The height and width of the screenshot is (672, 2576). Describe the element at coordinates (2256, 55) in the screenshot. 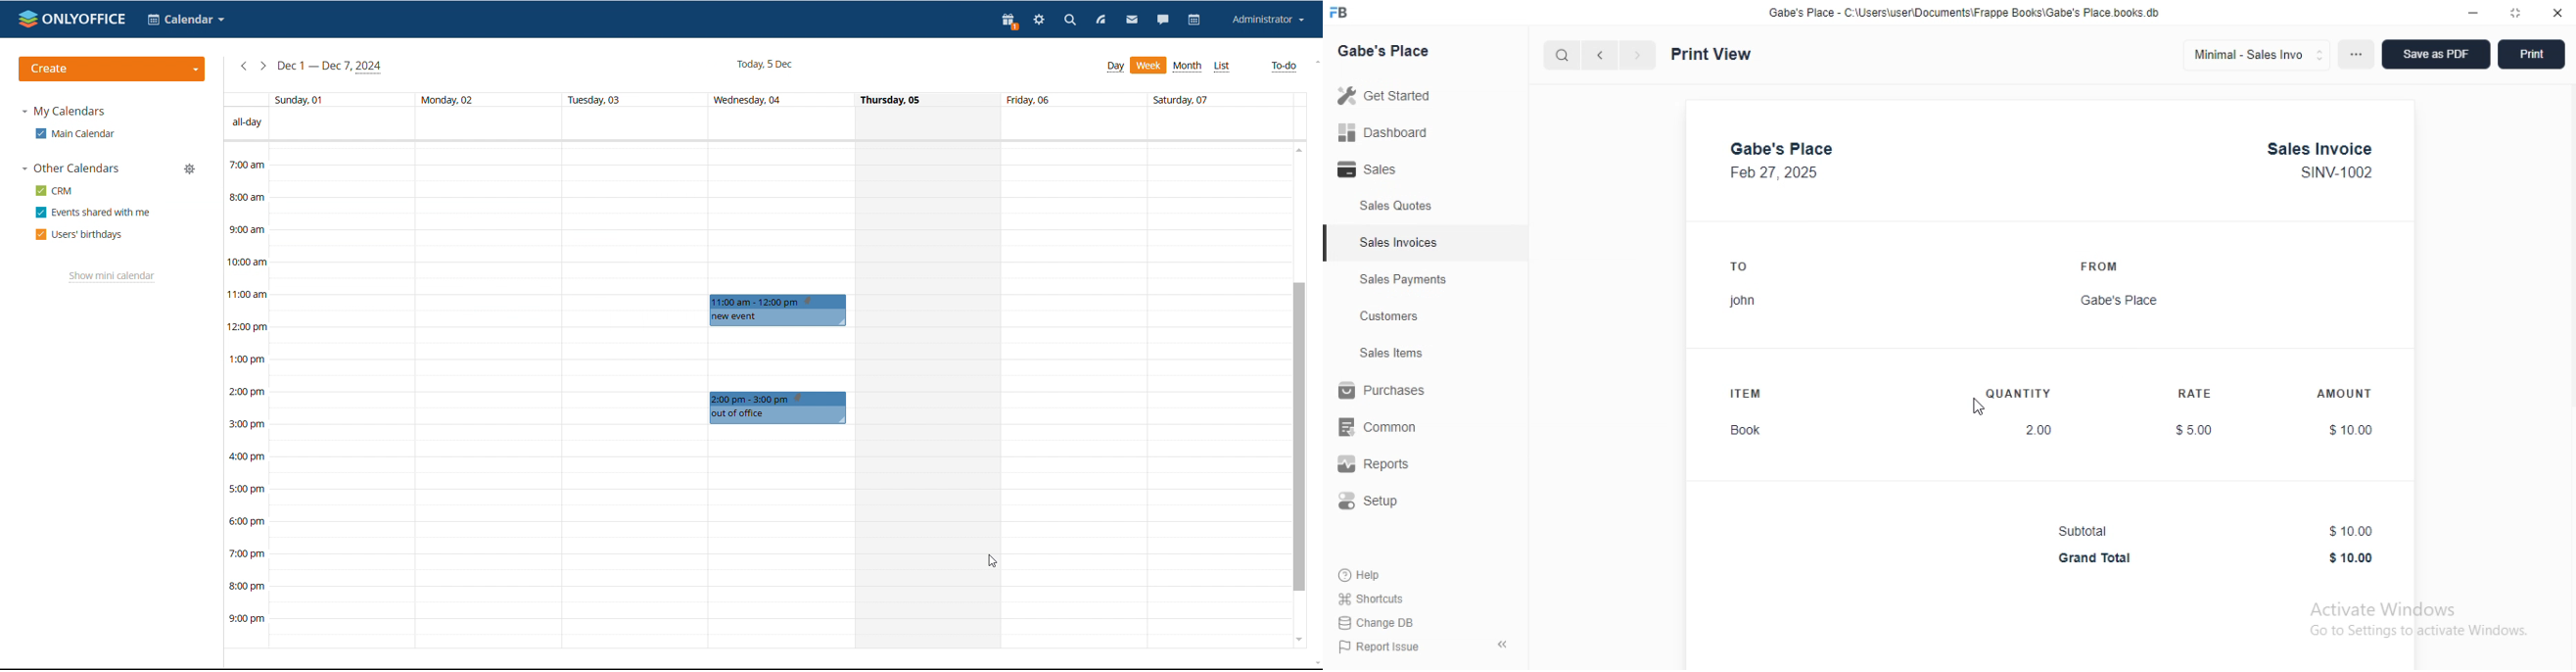

I see `minimal - sales invo` at that location.